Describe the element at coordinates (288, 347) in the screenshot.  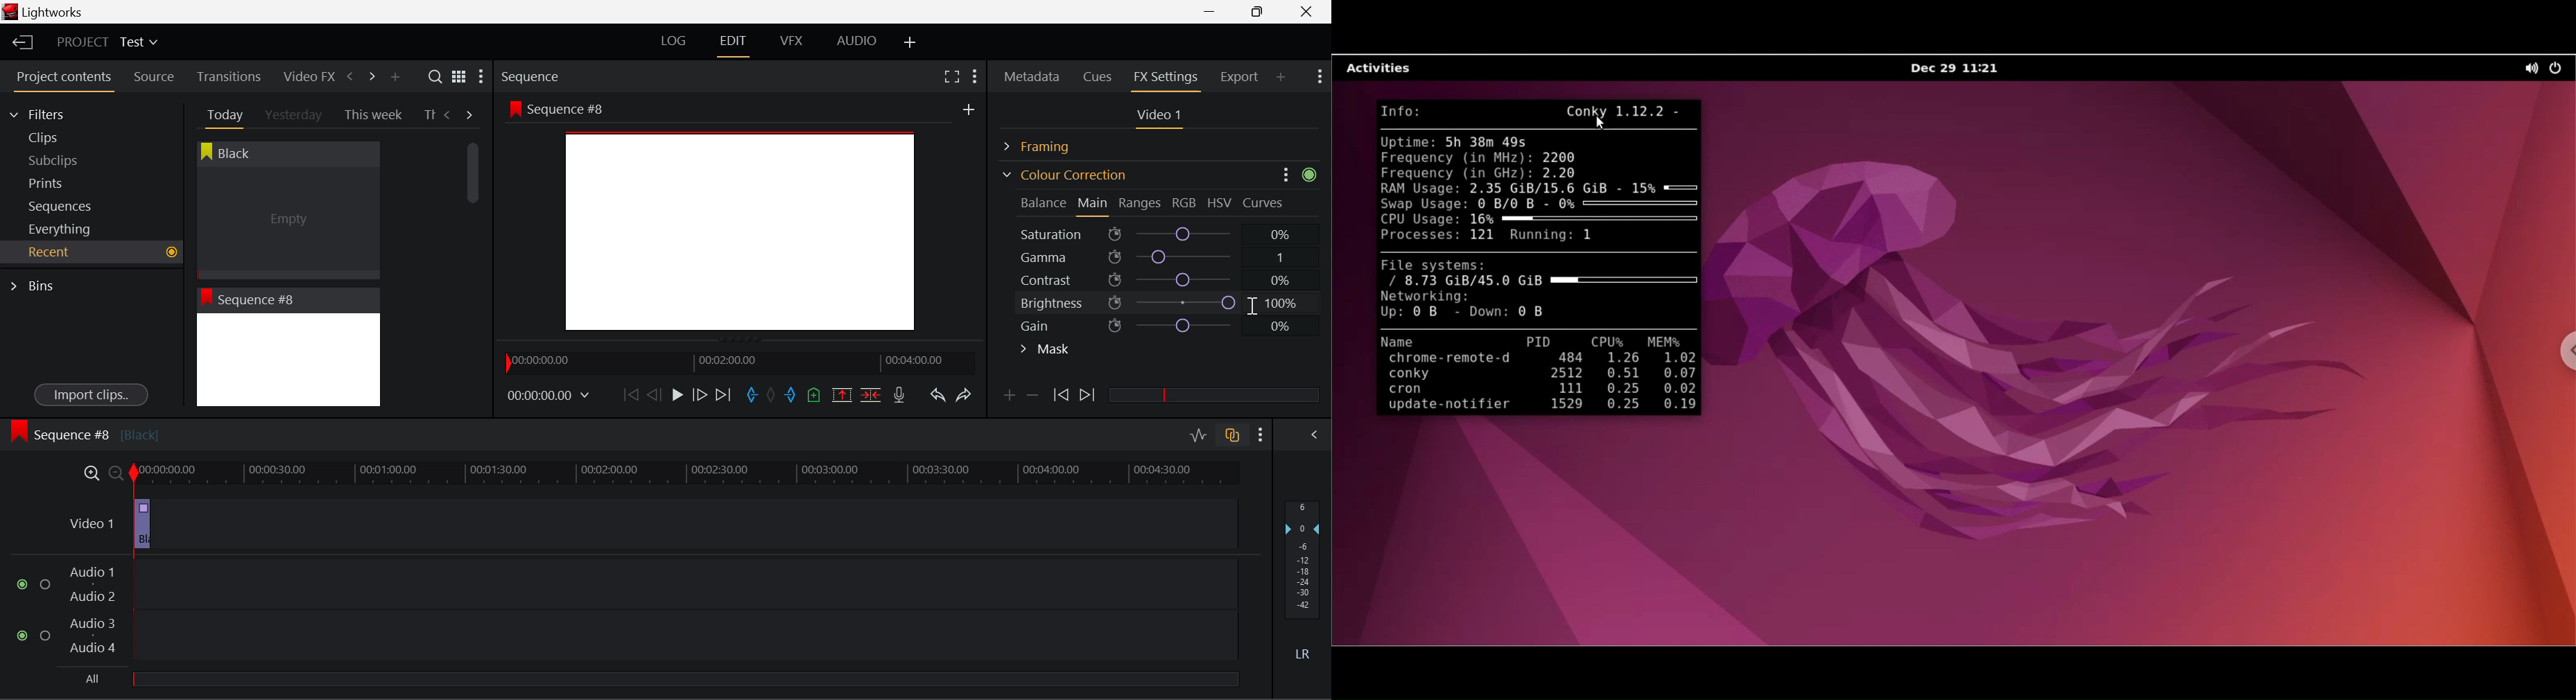
I see `Sequence #8 Preview Changed to White` at that location.